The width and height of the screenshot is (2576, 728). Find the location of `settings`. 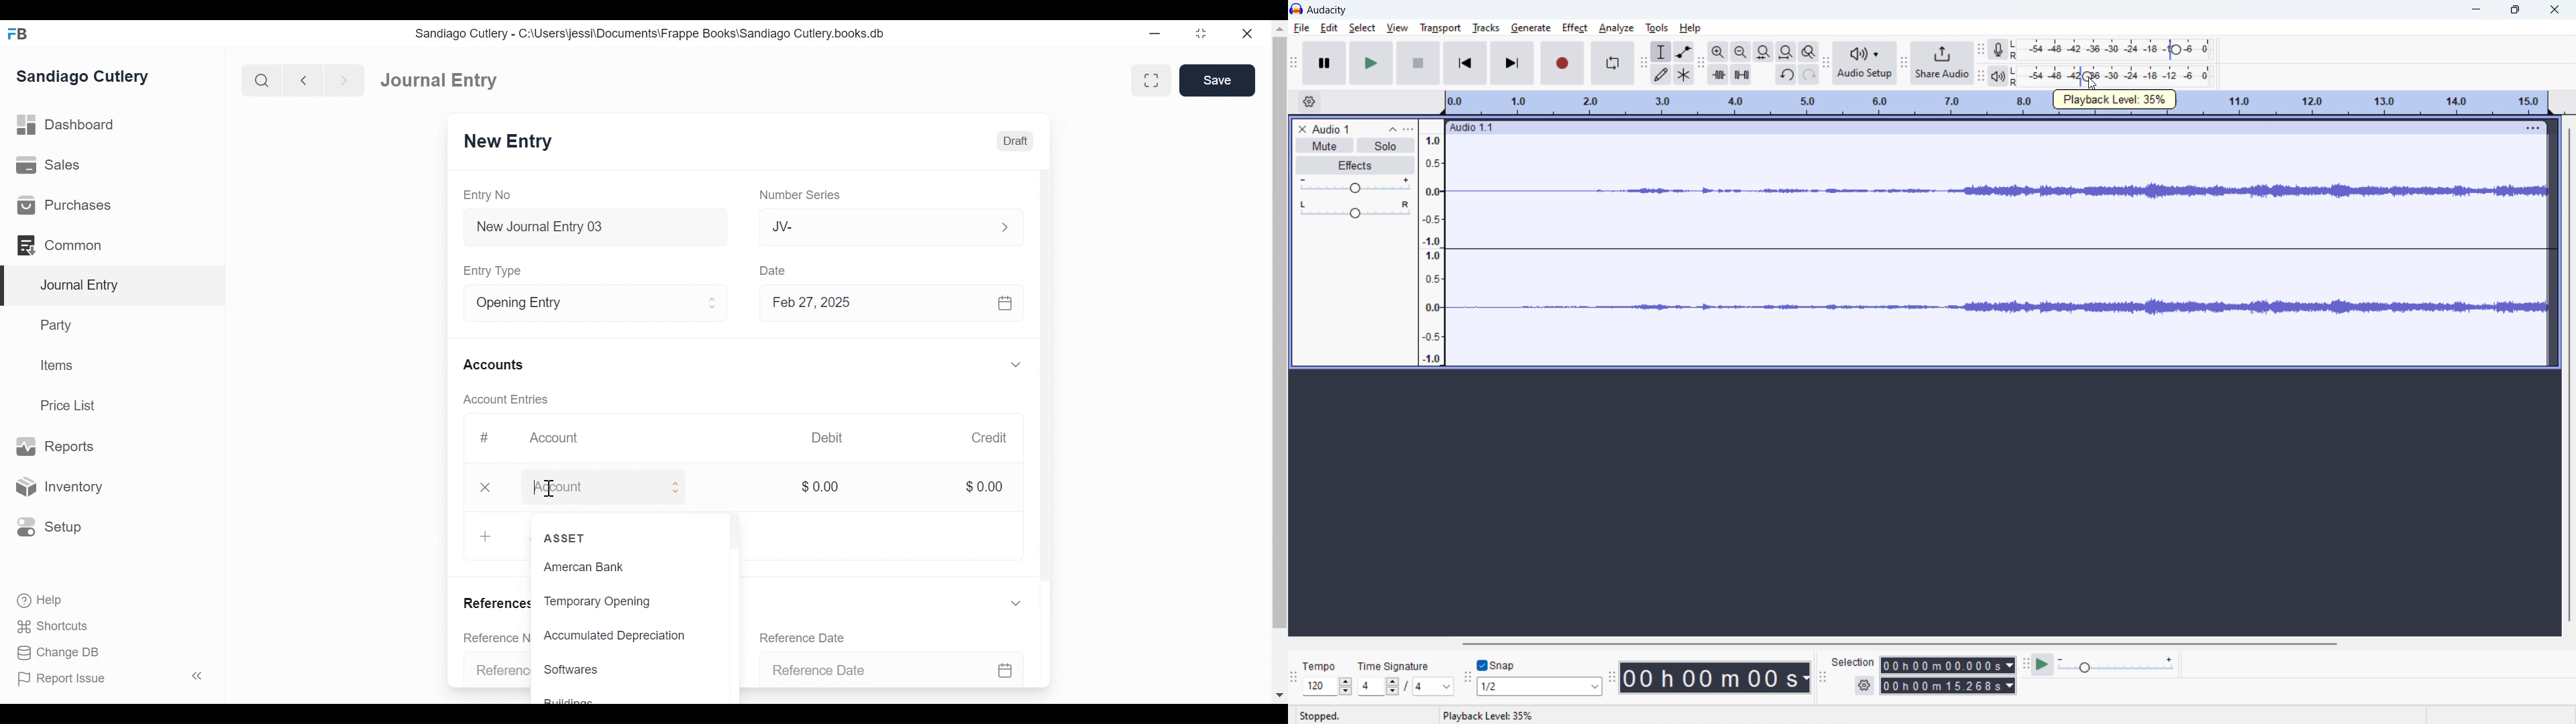

settings is located at coordinates (1864, 686).